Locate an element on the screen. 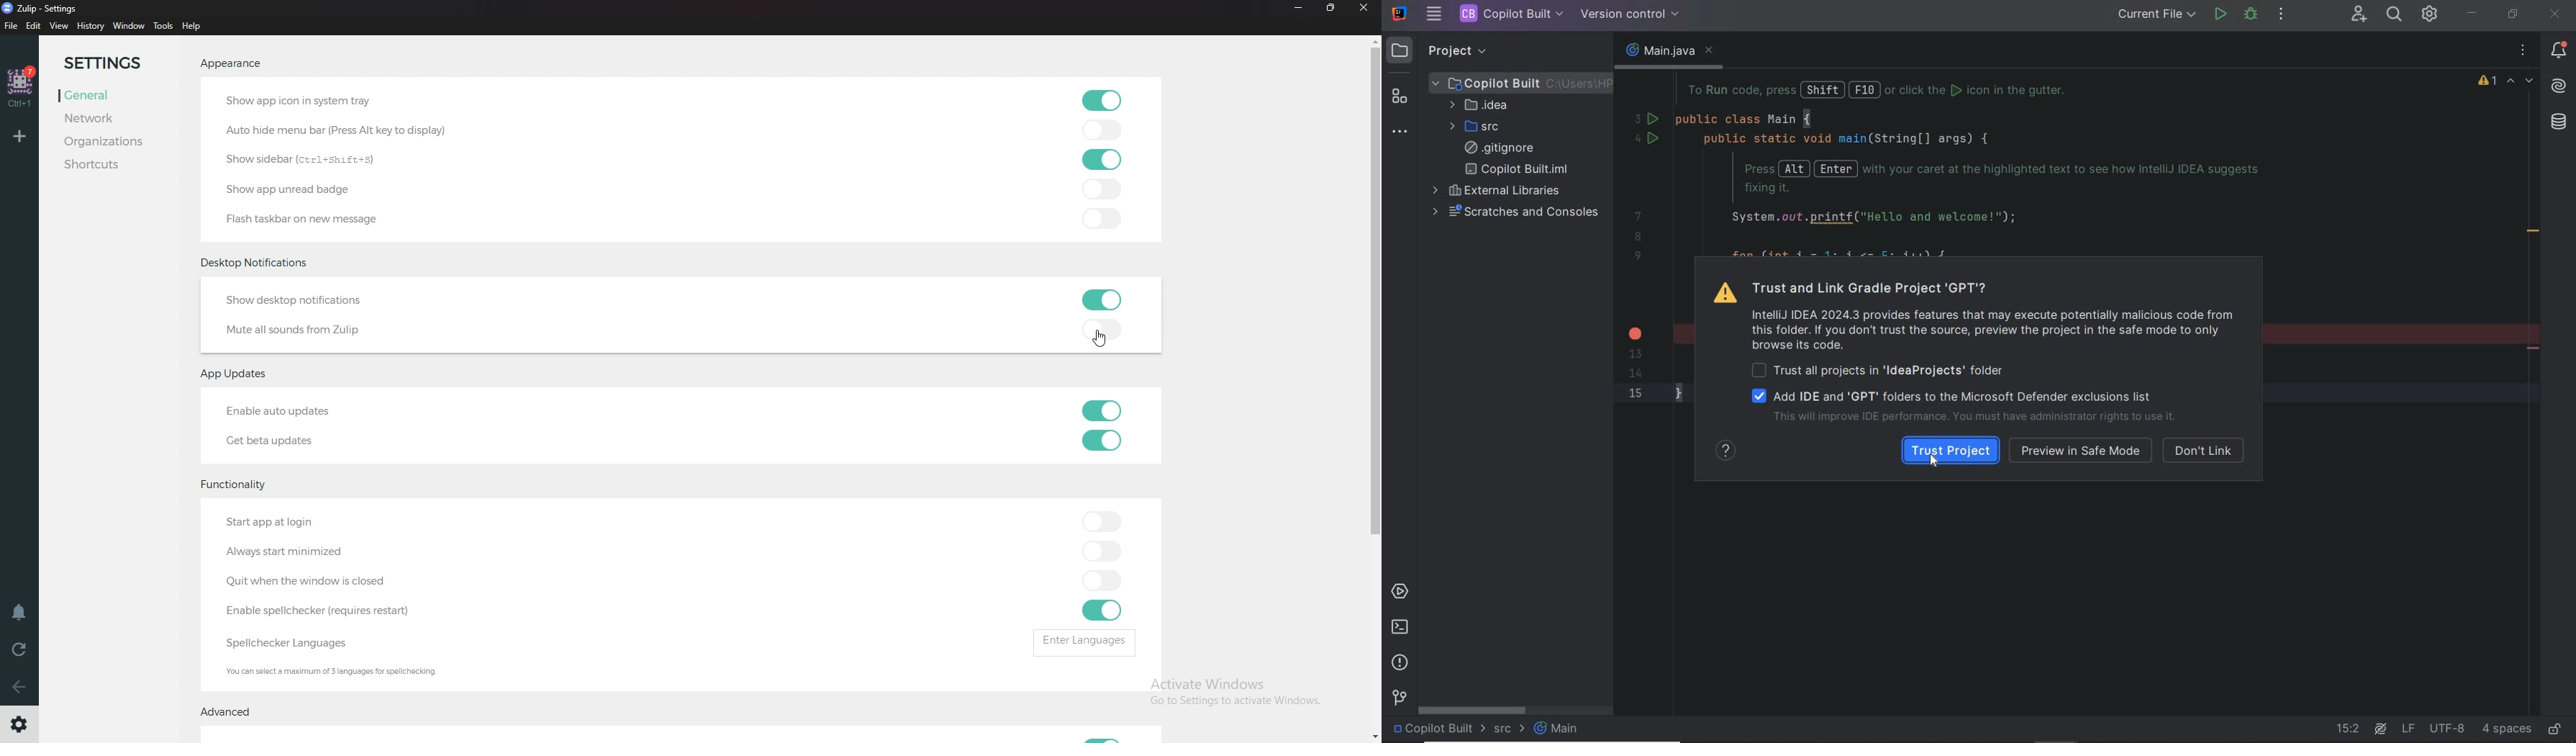 The height and width of the screenshot is (756, 2576). more tool windows is located at coordinates (1401, 132).